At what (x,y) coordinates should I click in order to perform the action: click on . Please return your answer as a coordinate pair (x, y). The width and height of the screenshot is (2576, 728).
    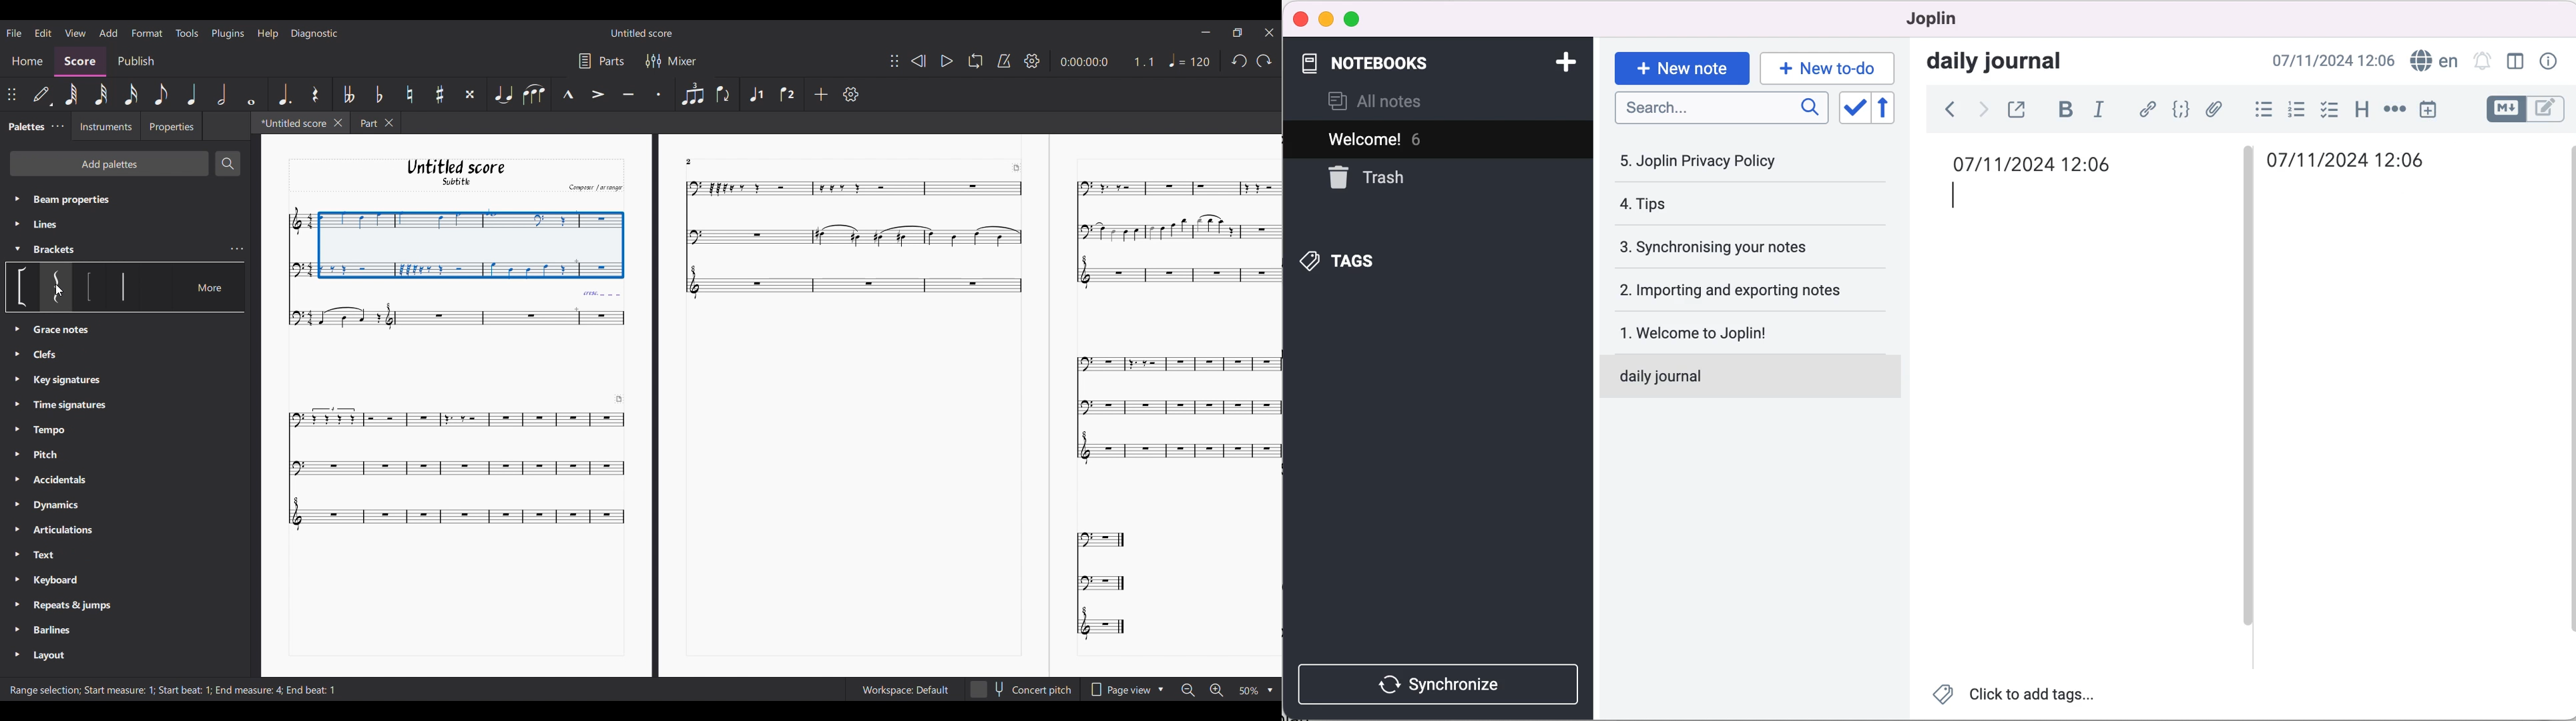
    Looking at the image, I should click on (12, 198).